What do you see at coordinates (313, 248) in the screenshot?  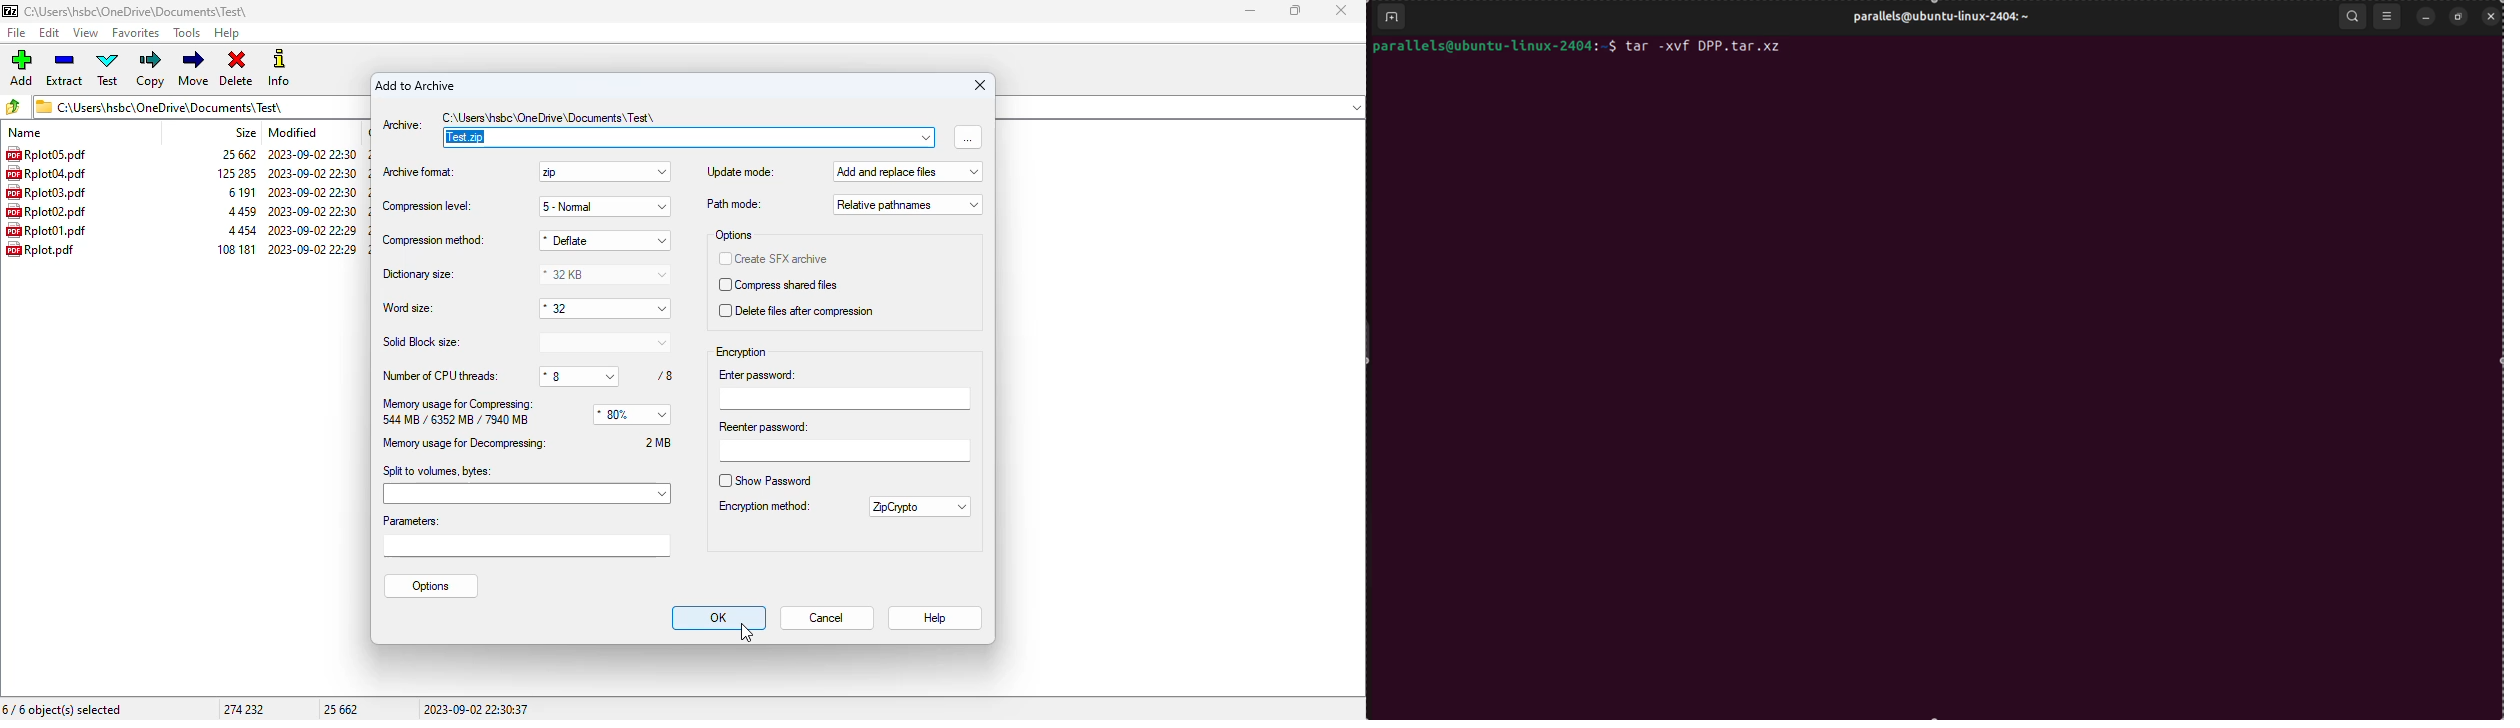 I see `modified date & time` at bounding box center [313, 248].